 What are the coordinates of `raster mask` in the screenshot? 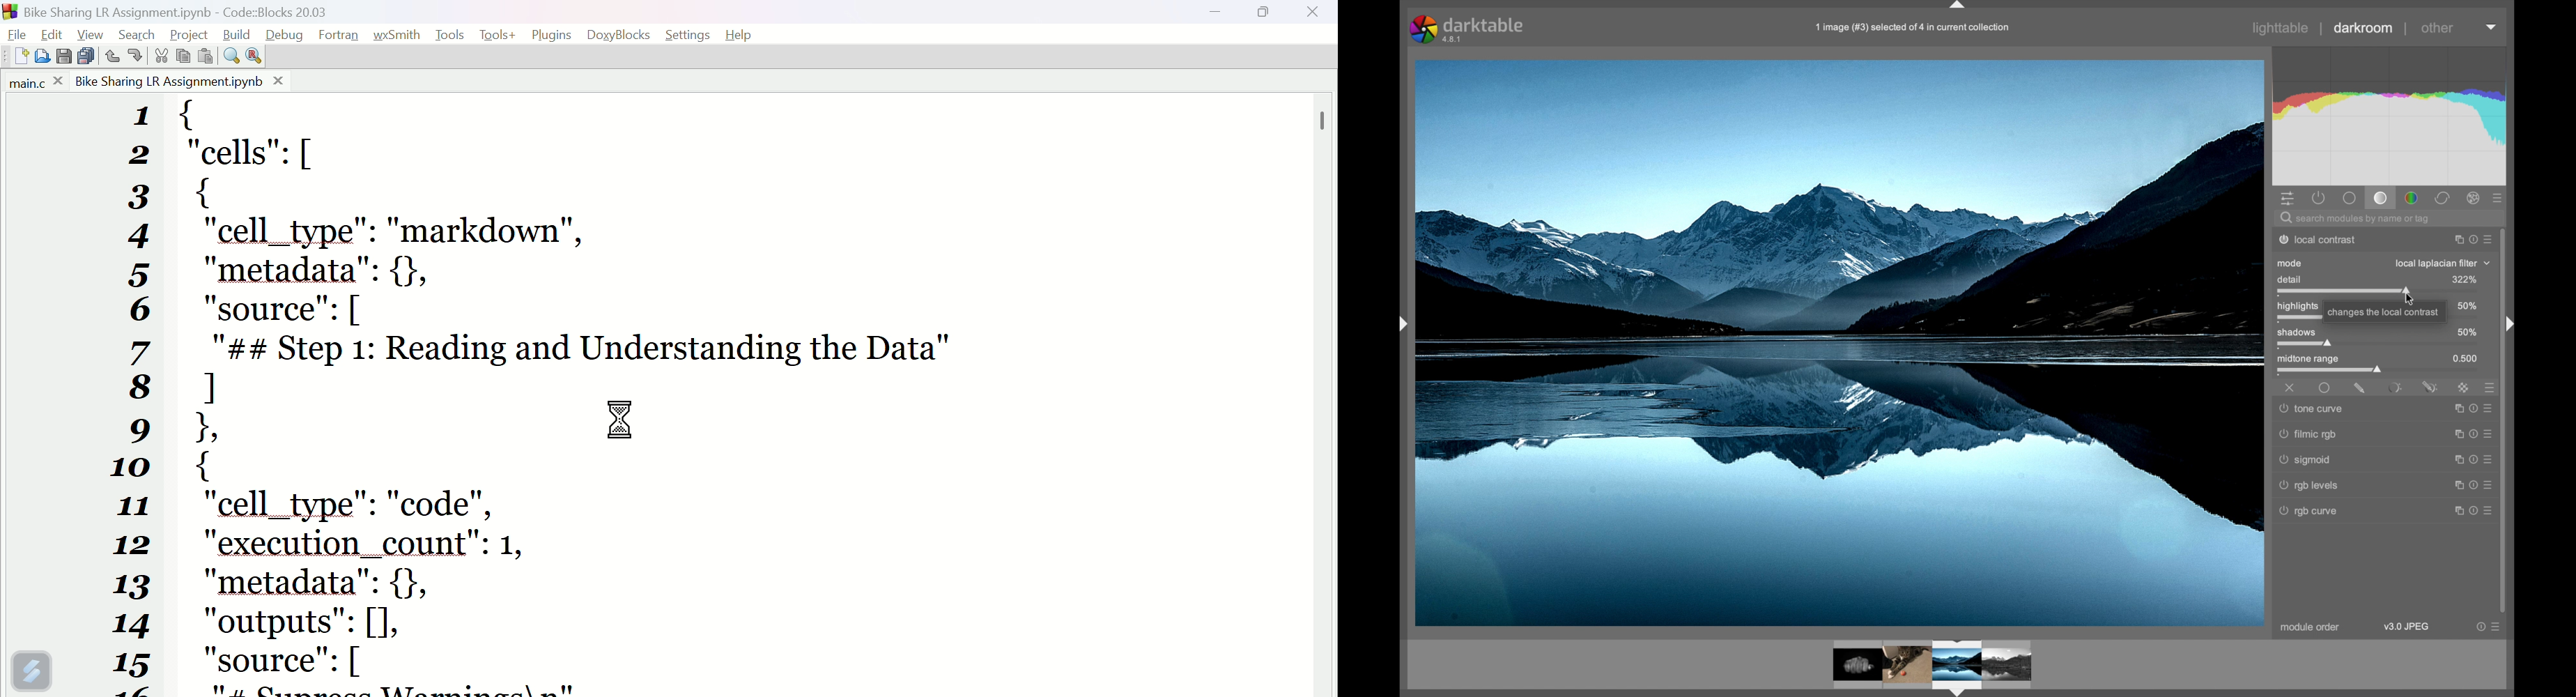 It's located at (2464, 387).